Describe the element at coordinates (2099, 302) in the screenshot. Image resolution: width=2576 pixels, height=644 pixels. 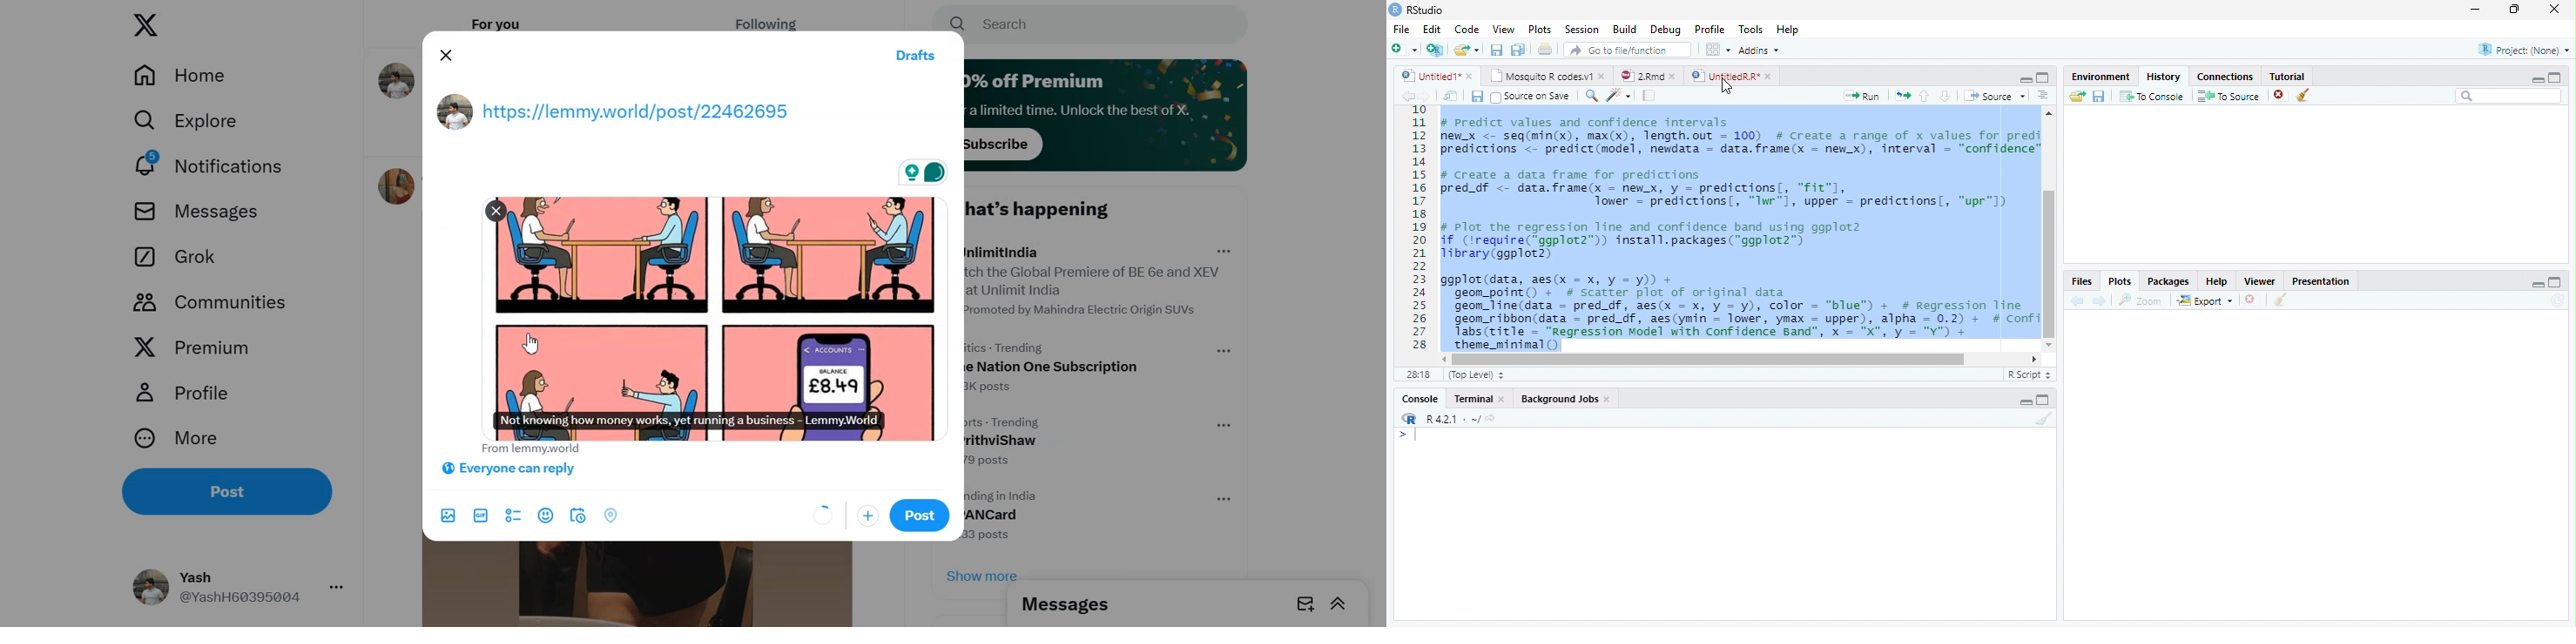
I see `Next` at that location.